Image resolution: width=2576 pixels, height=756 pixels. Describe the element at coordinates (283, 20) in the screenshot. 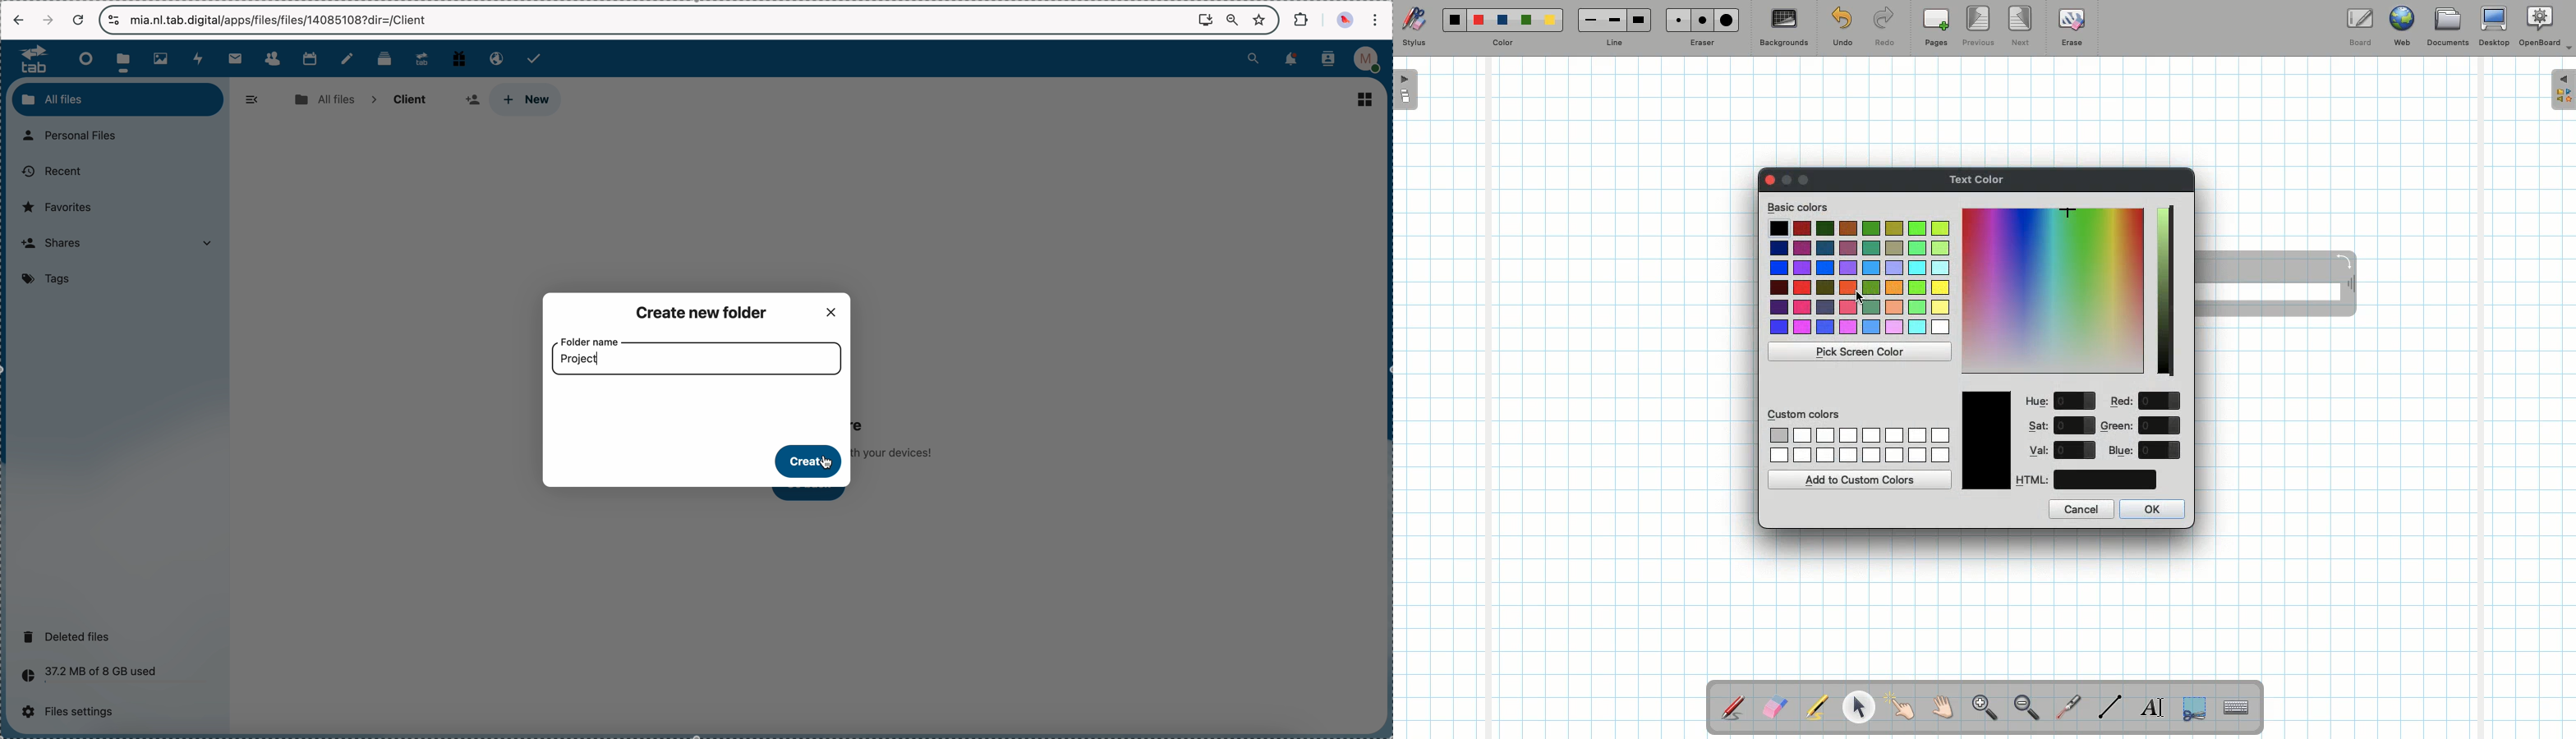

I see `url` at that location.